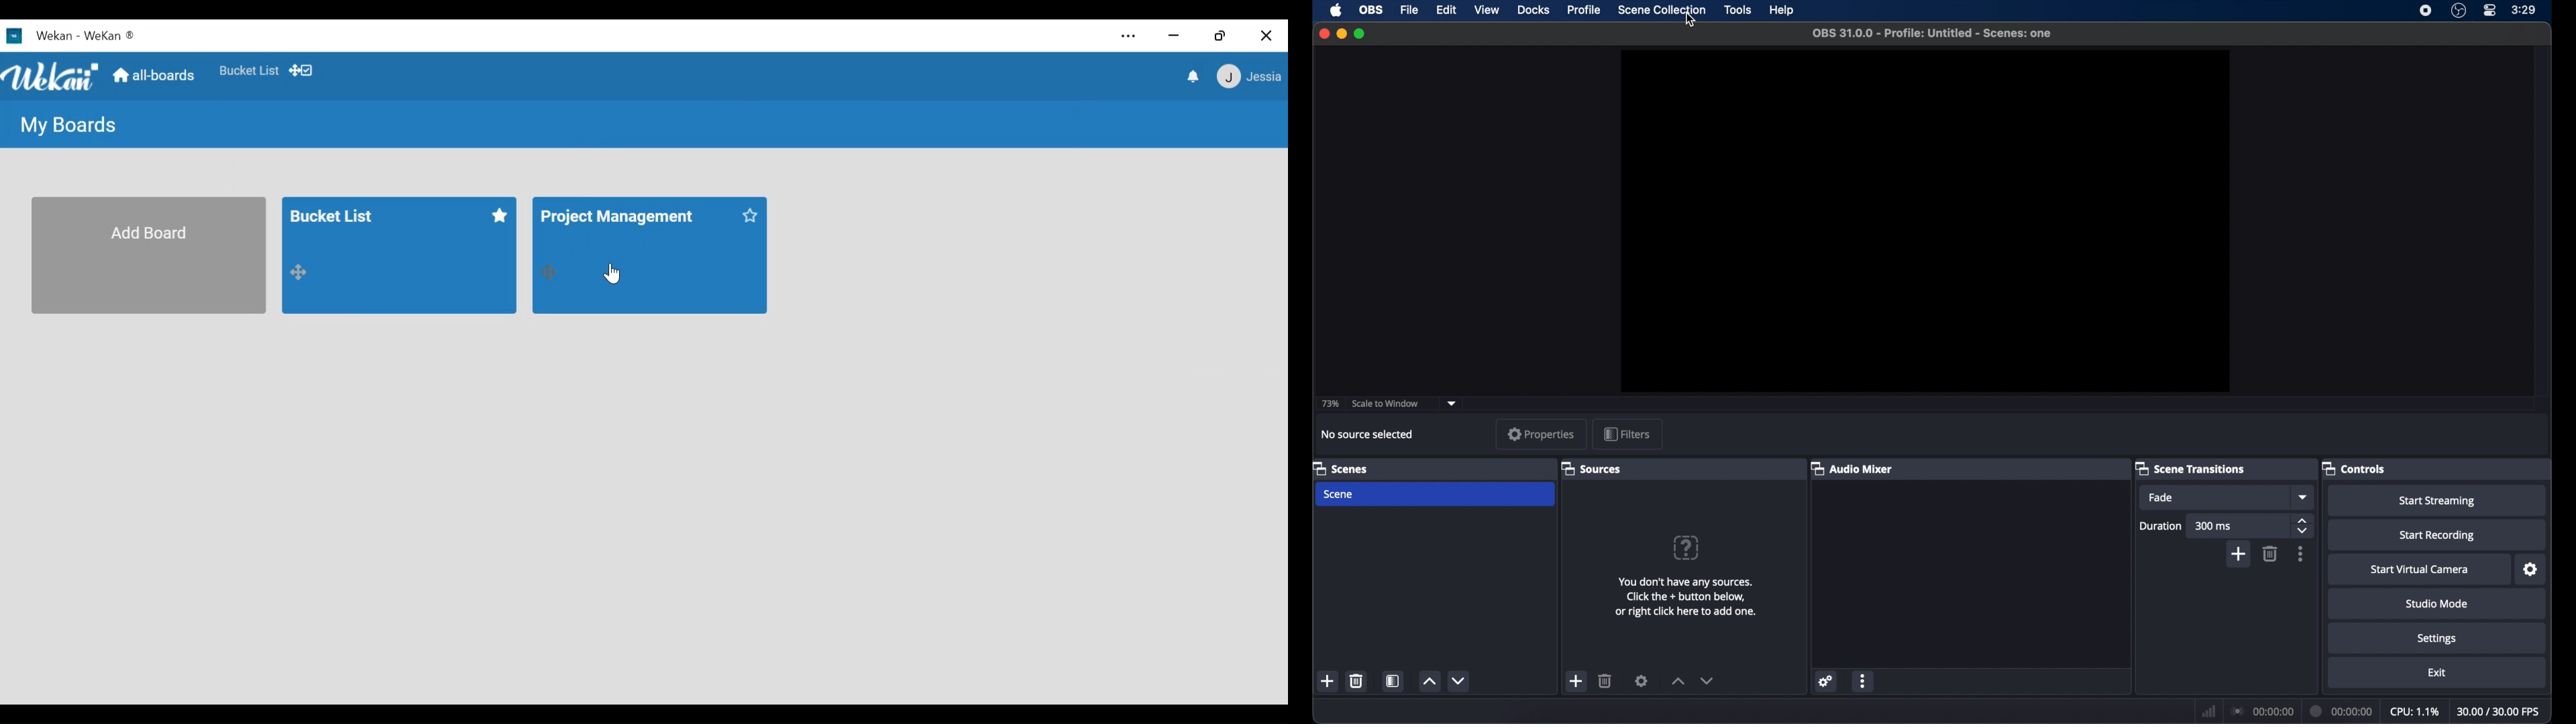 The width and height of the screenshot is (2576, 728). I want to click on scene transitions, so click(2190, 469).